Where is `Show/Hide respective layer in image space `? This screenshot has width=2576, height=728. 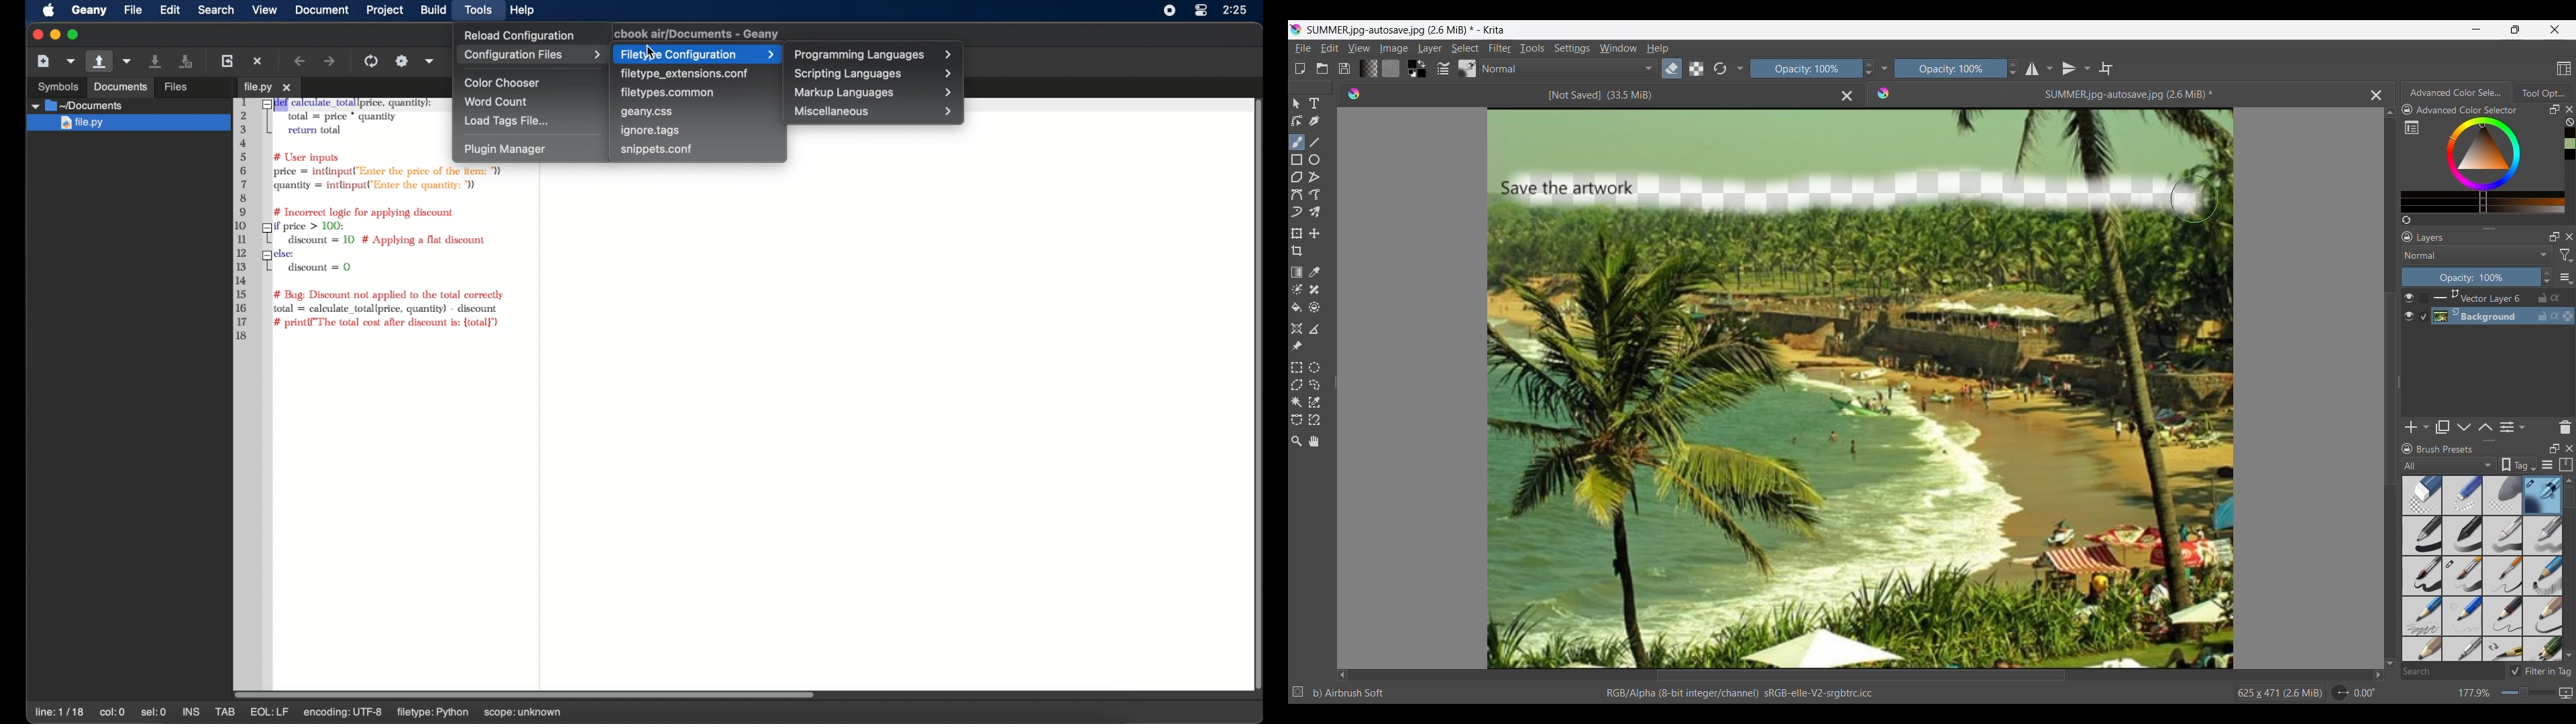 Show/Hide respective layer in image space  is located at coordinates (2408, 307).